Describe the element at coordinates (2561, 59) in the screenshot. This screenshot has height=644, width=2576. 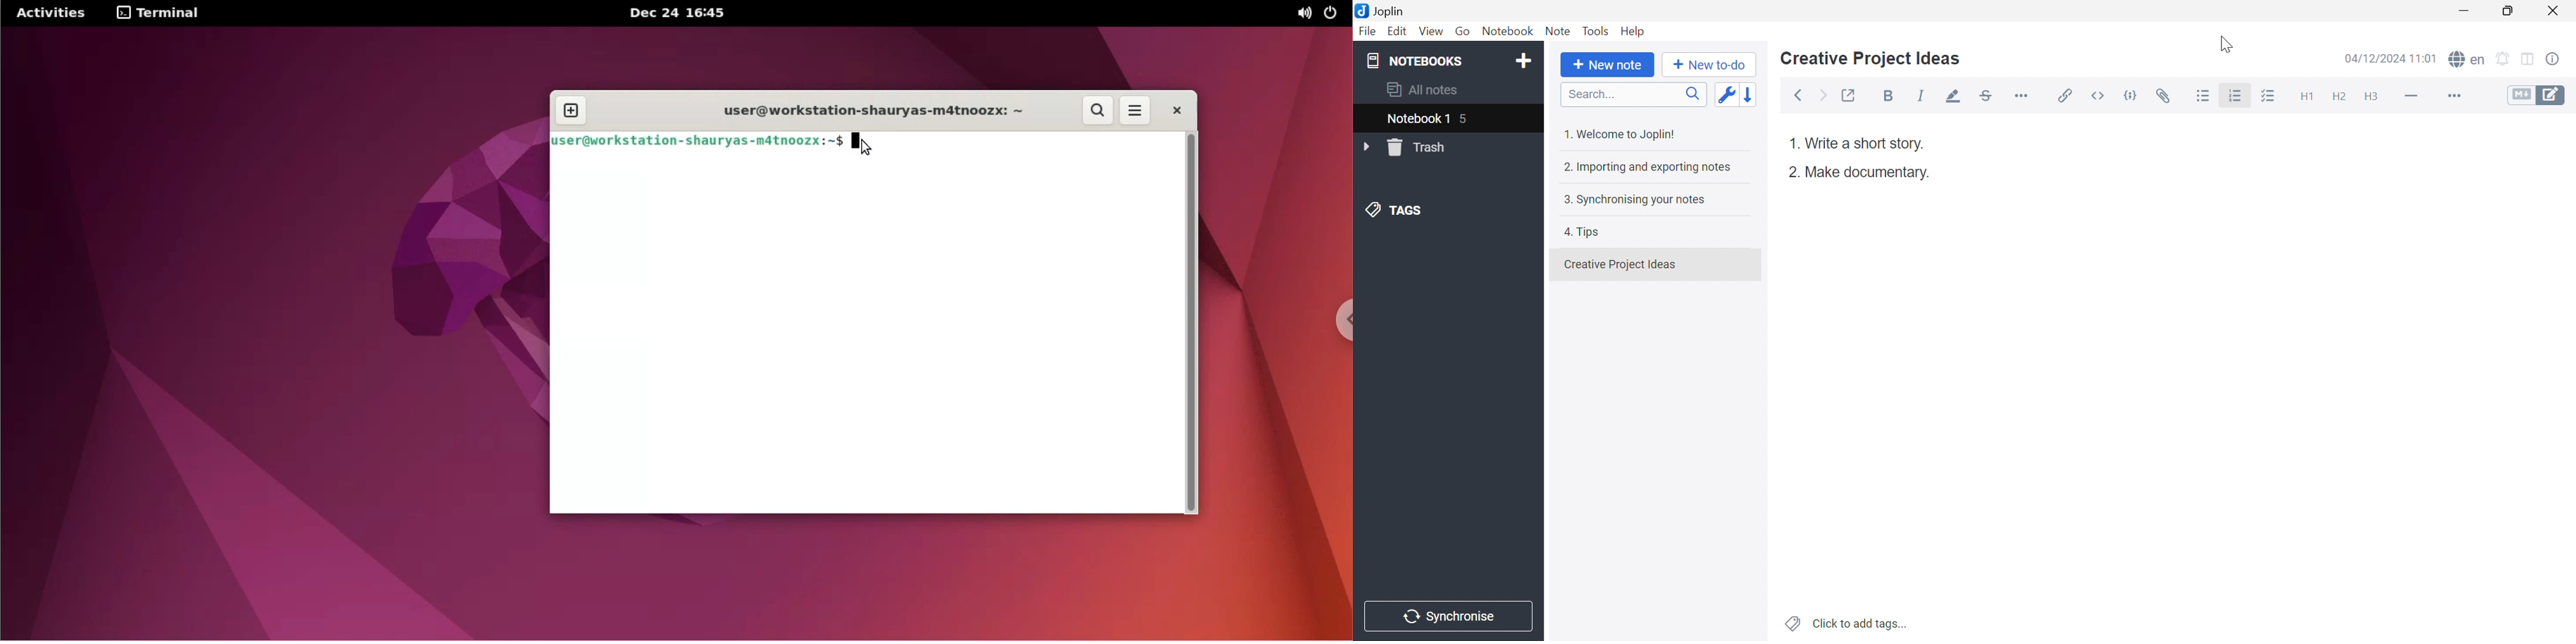
I see `Note properties` at that location.